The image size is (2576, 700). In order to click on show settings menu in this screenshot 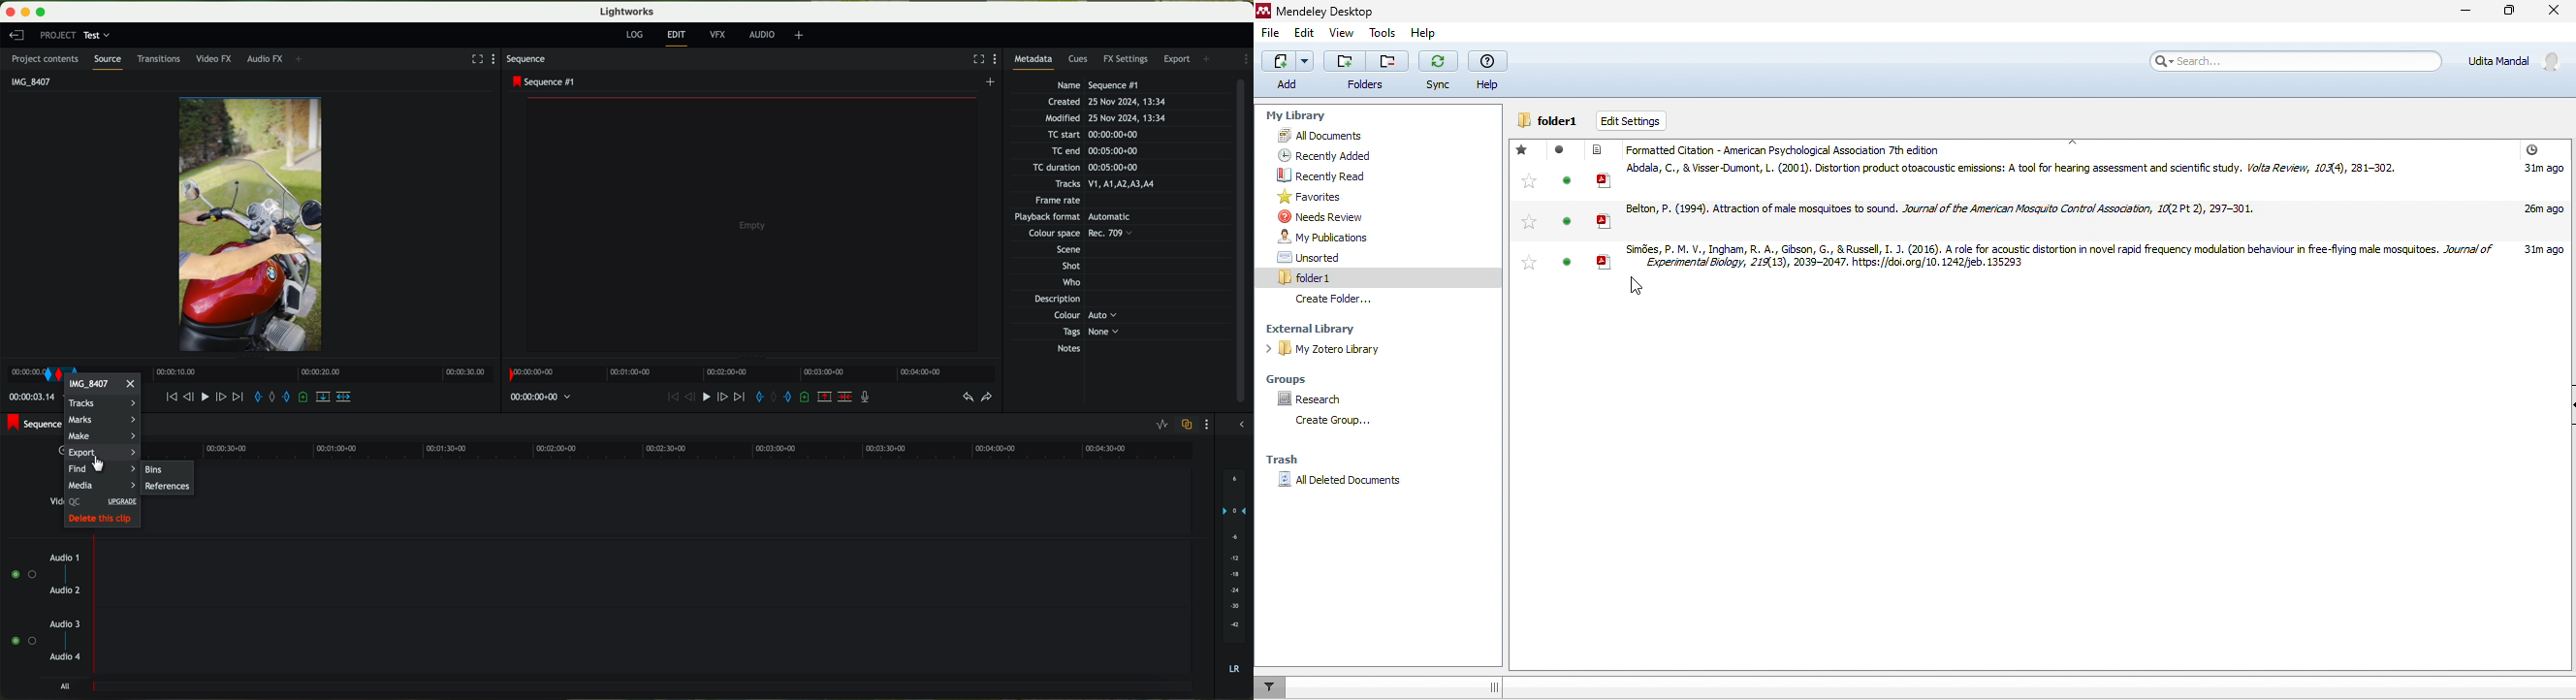, I will do `click(1244, 59)`.